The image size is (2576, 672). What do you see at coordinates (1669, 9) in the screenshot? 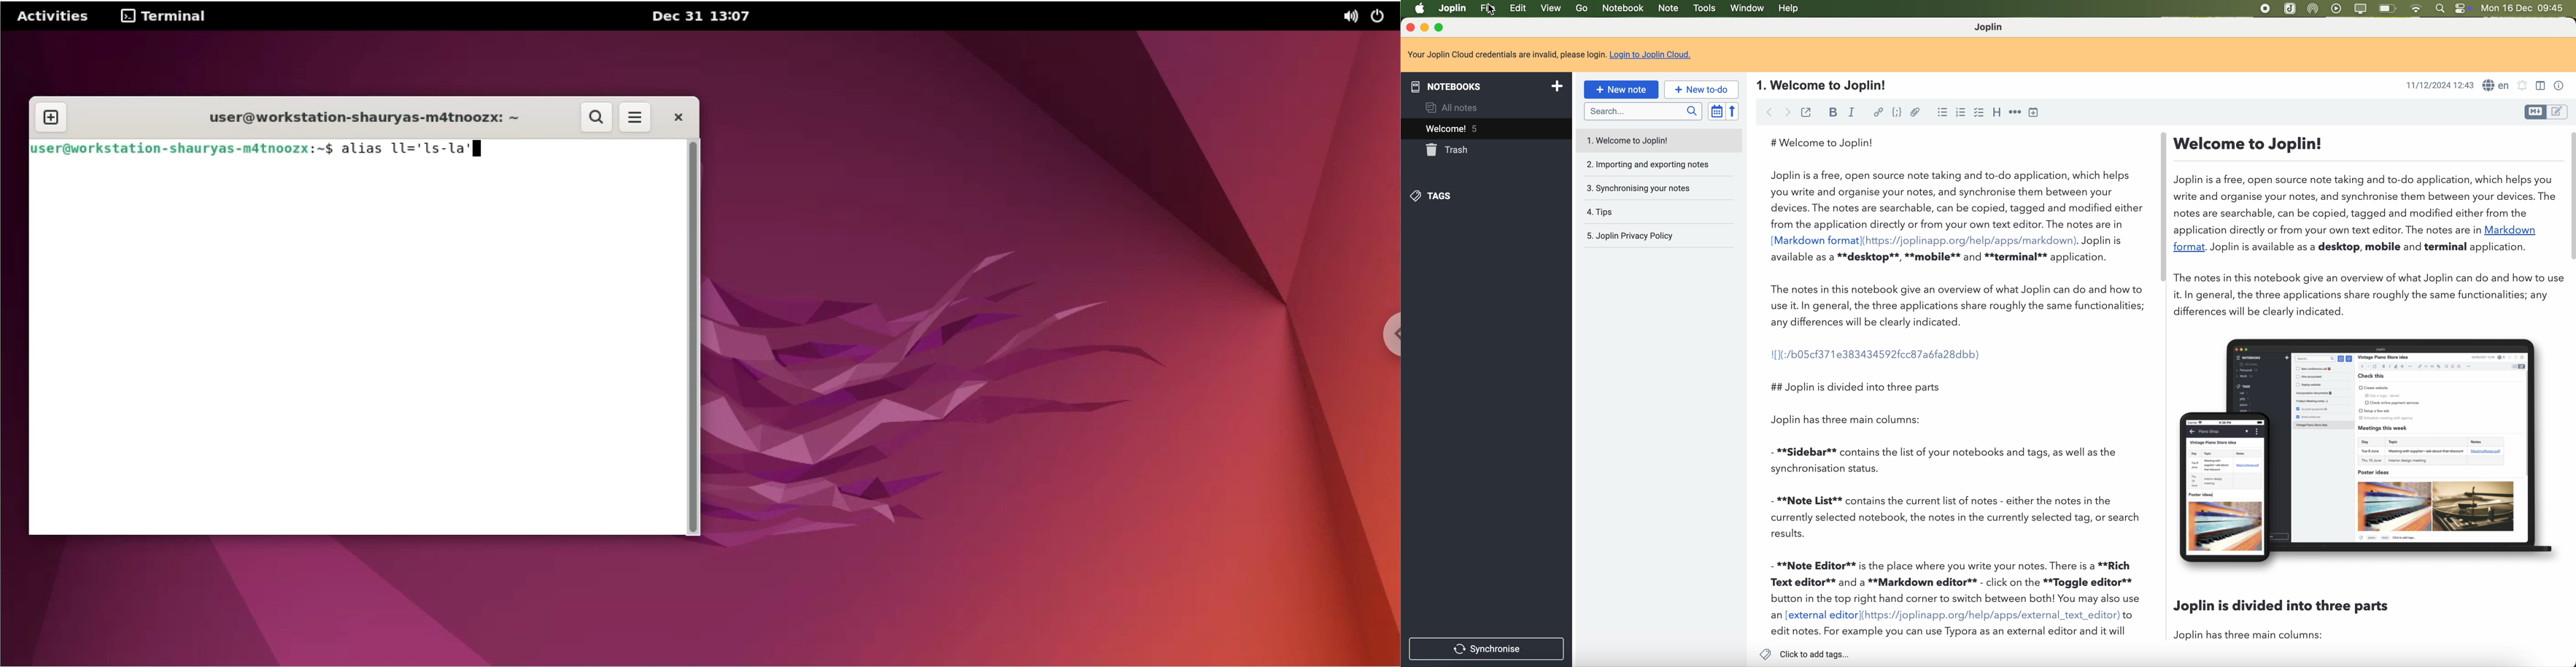
I see `note` at bounding box center [1669, 9].